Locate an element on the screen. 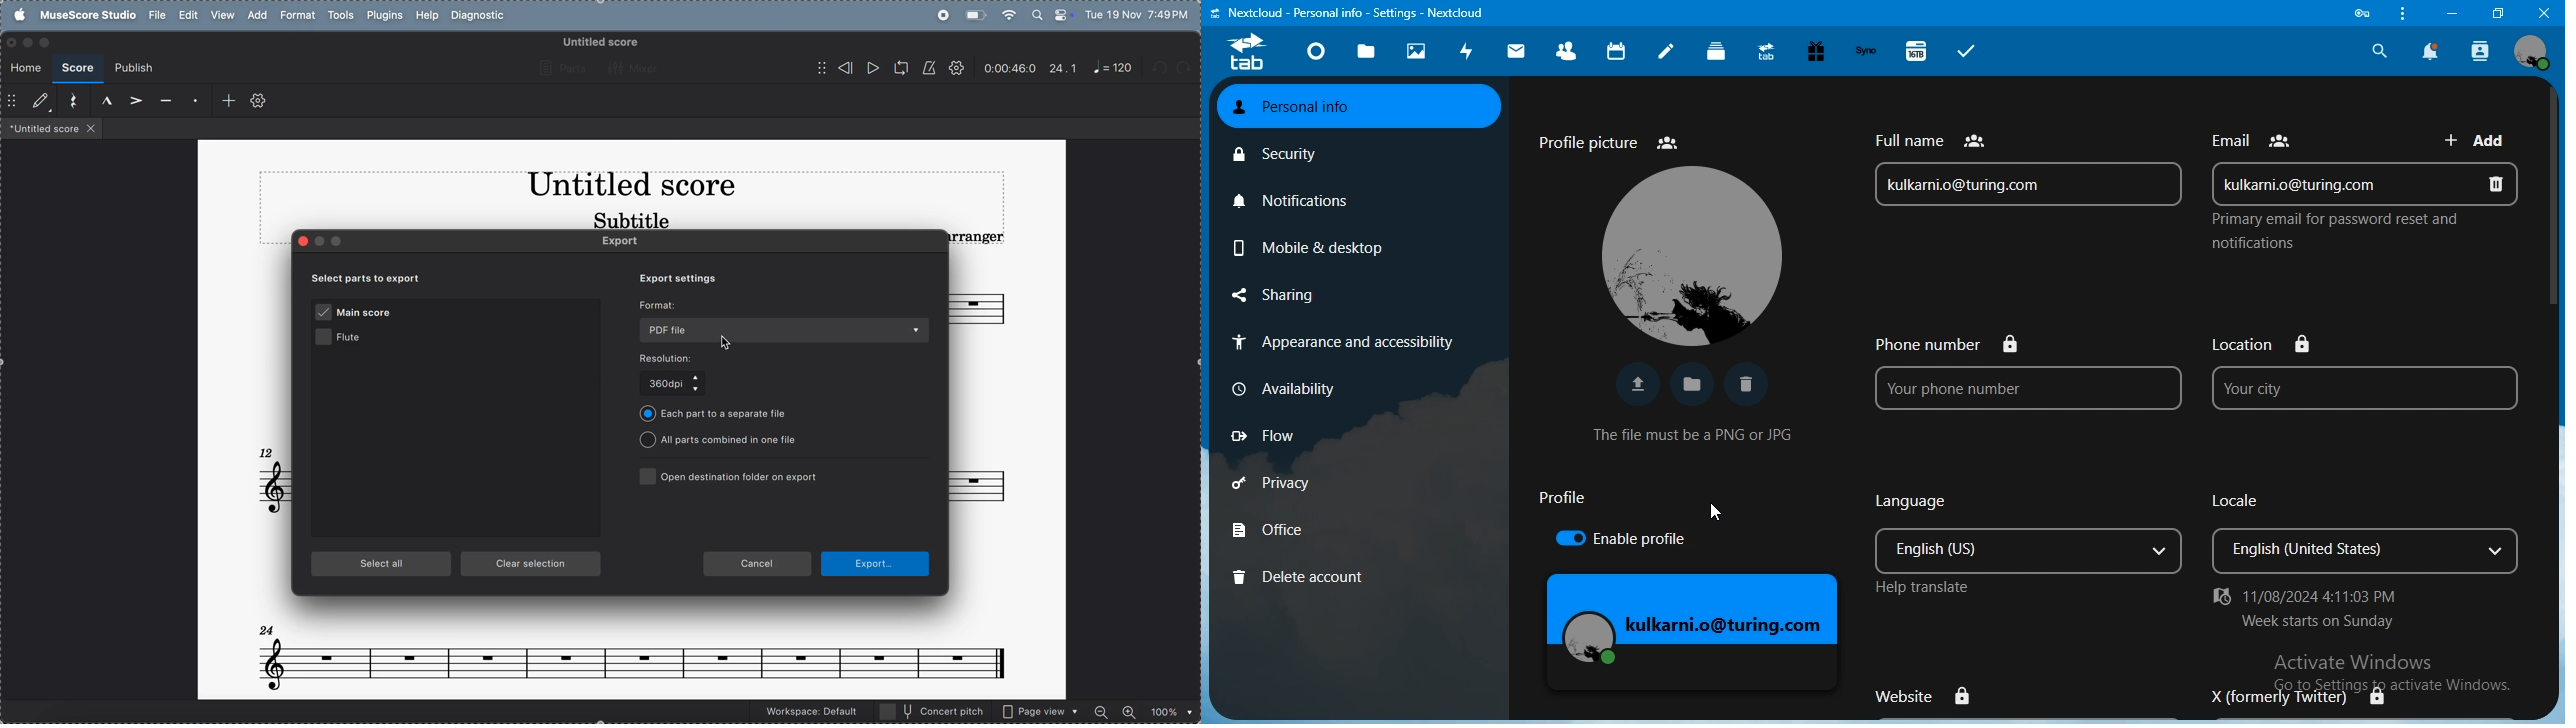 Image resolution: width=2576 pixels, height=728 pixels. deck is located at coordinates (1718, 51).